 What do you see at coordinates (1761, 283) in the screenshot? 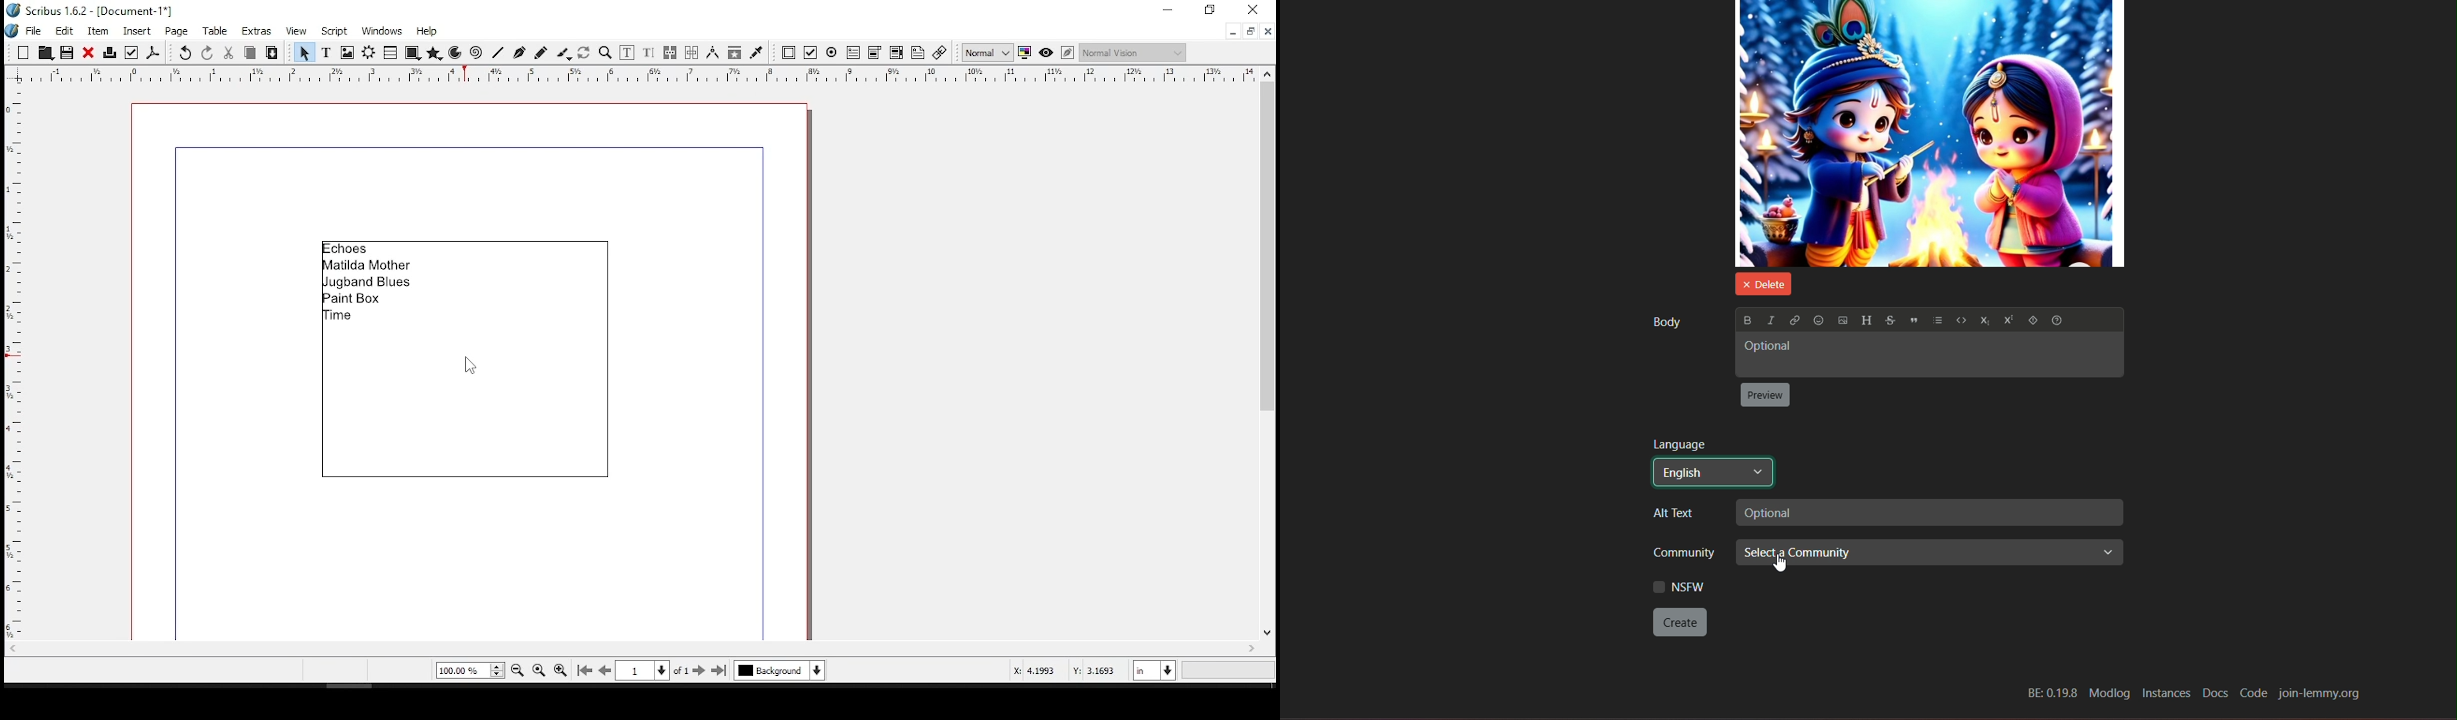
I see `Delete` at bounding box center [1761, 283].